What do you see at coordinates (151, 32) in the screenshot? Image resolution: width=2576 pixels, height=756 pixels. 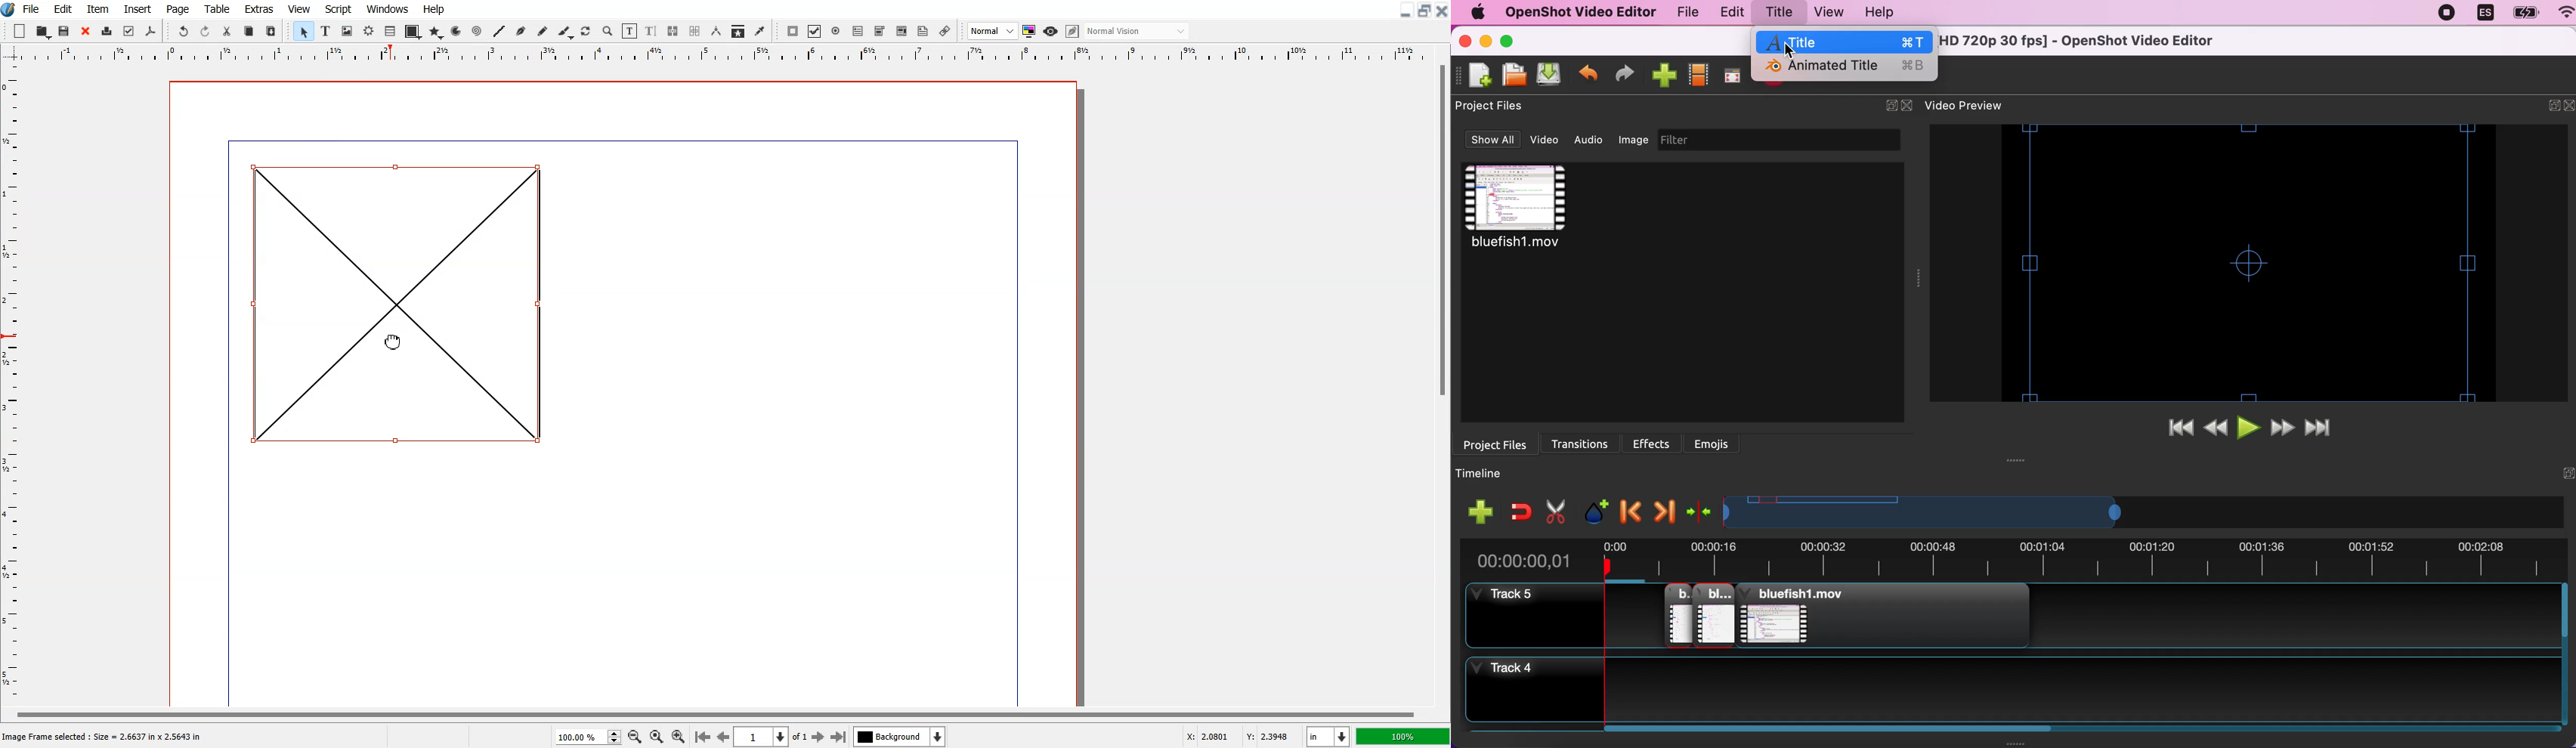 I see `Save As PDF` at bounding box center [151, 32].